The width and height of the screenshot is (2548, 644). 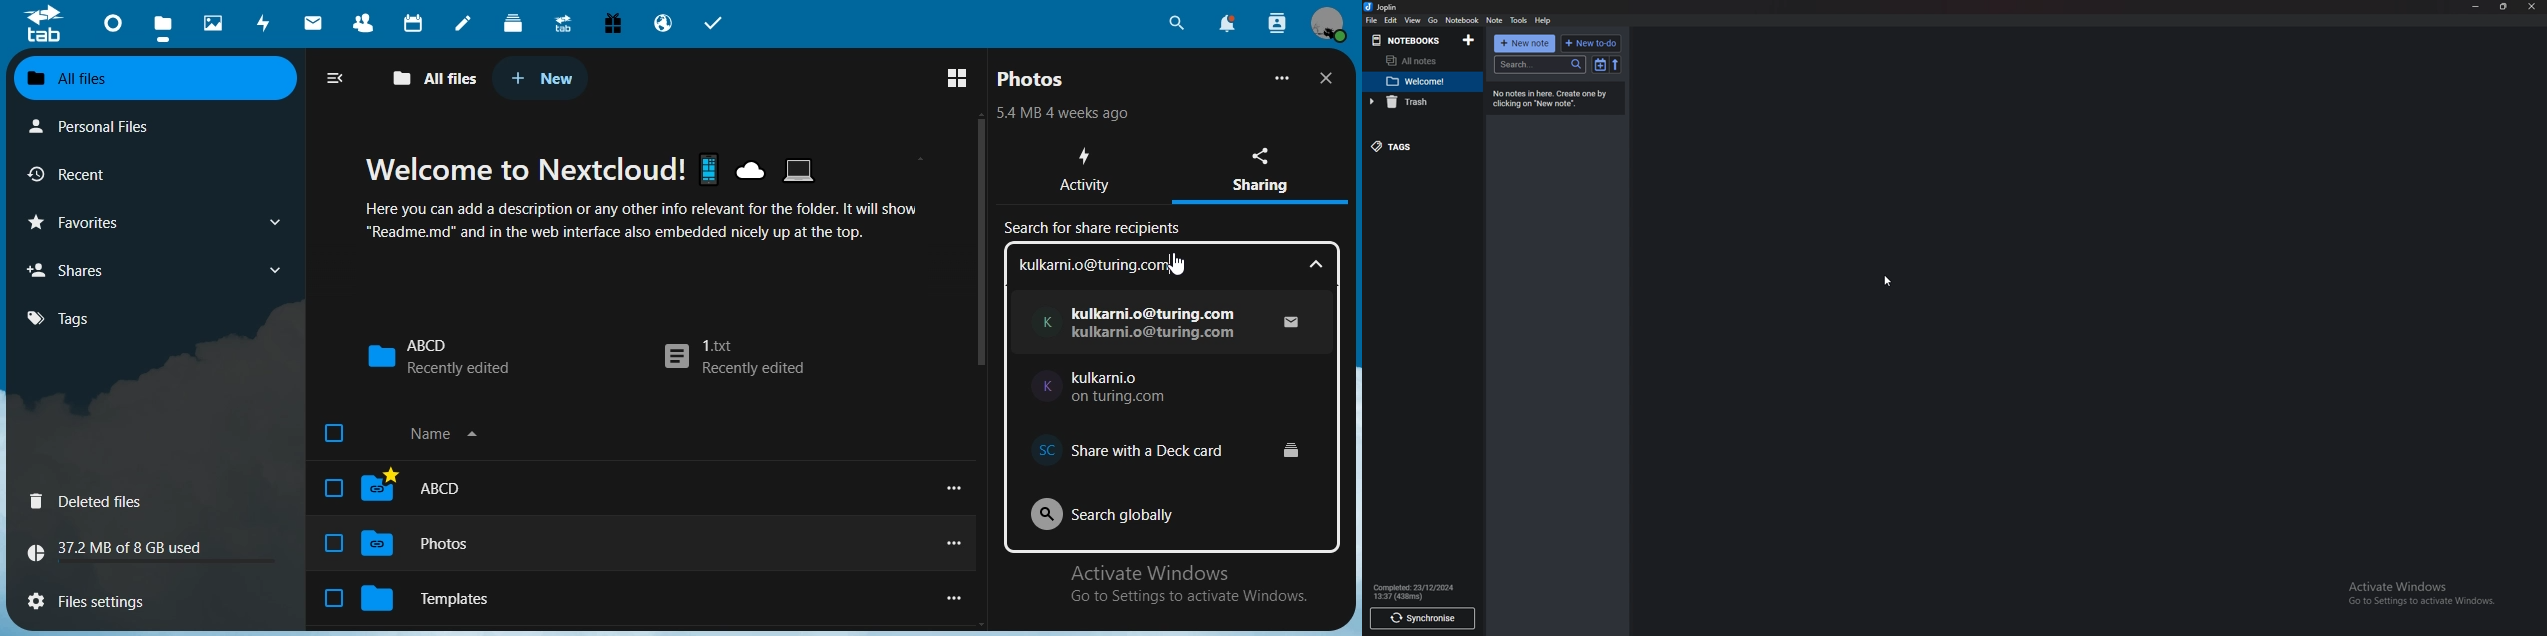 I want to click on mail, so click(x=316, y=25).